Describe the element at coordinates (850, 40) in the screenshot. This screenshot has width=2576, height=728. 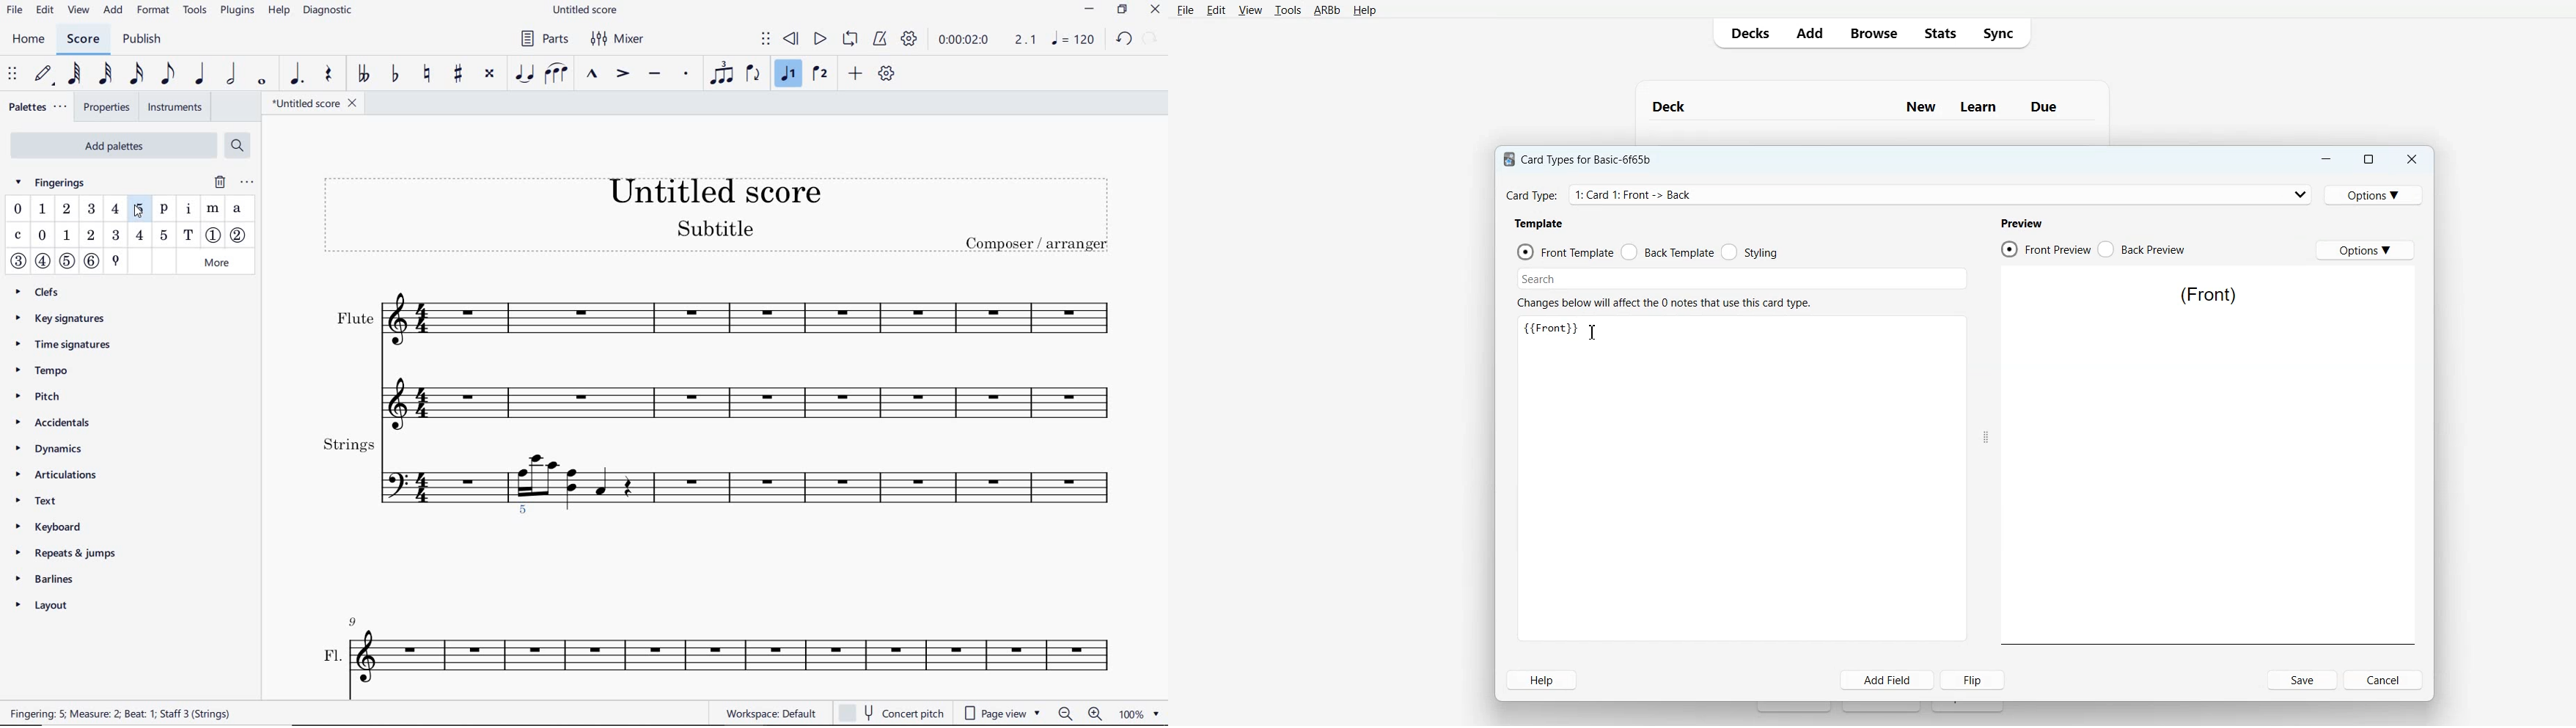
I see `loop playback` at that location.